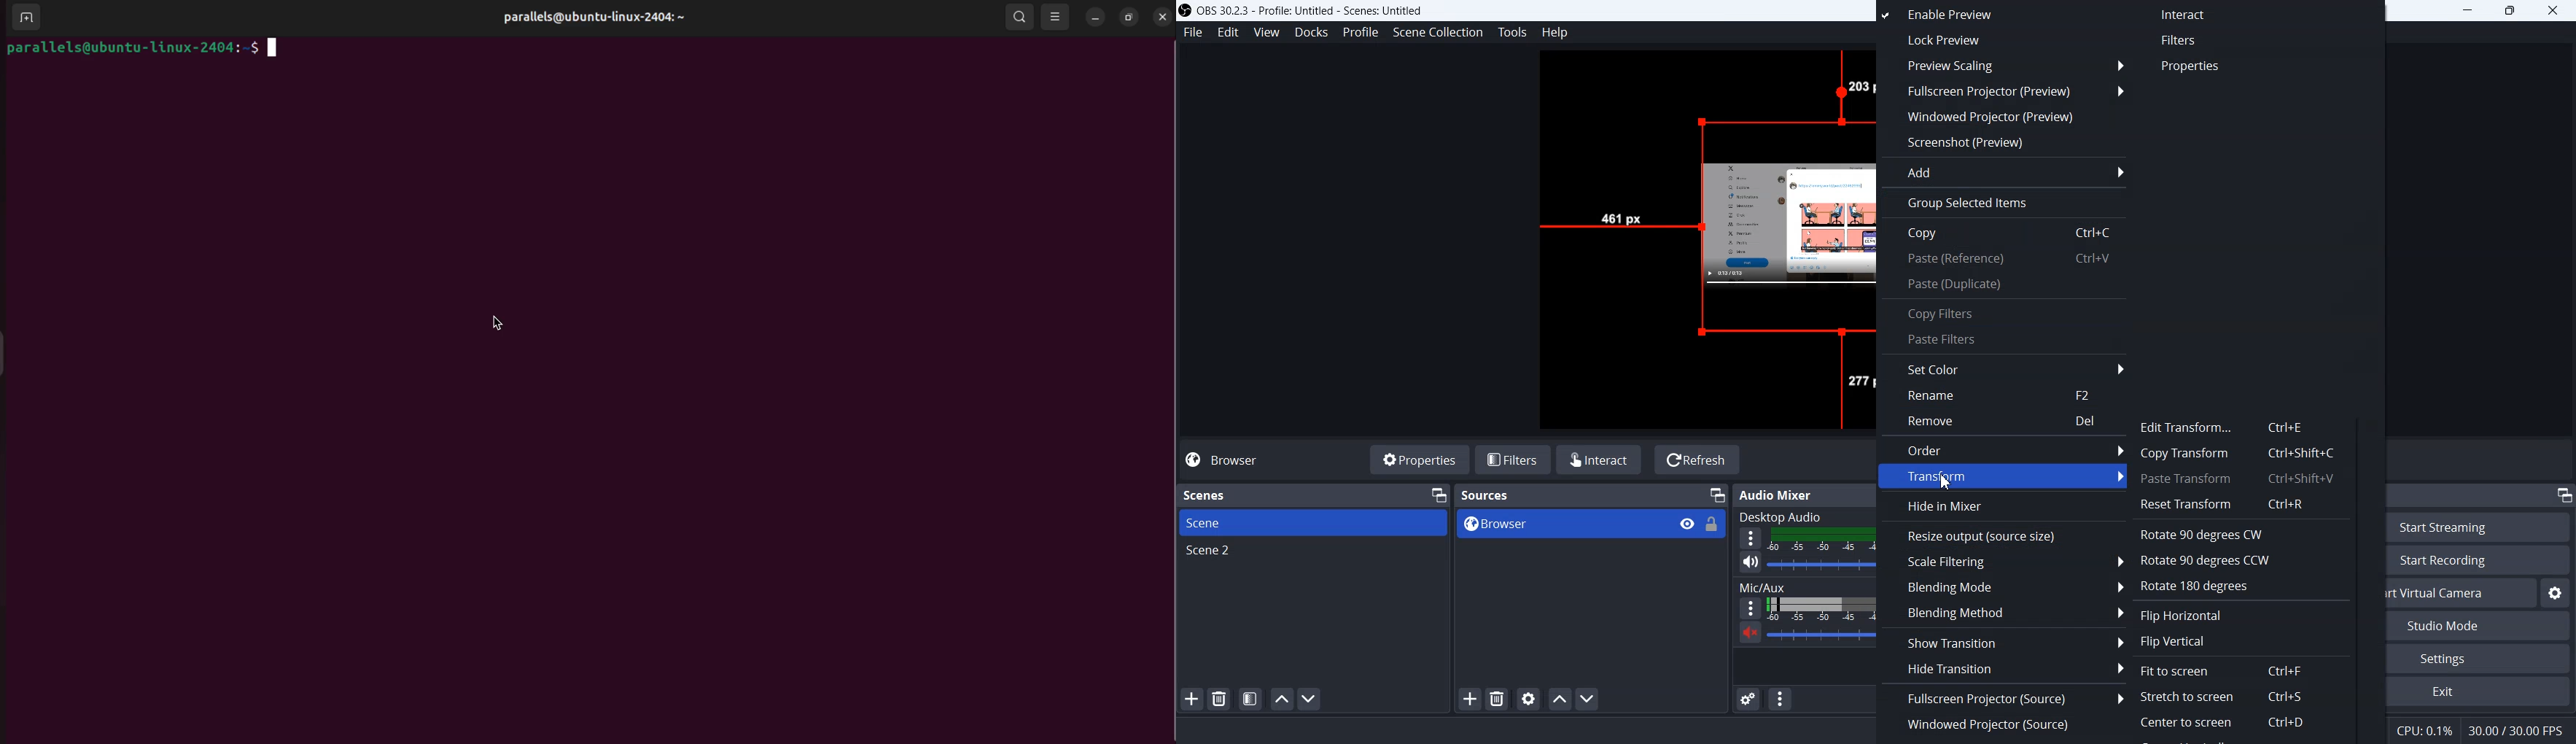 The width and height of the screenshot is (2576, 756). Describe the element at coordinates (1559, 698) in the screenshot. I see `Move sources up` at that location.